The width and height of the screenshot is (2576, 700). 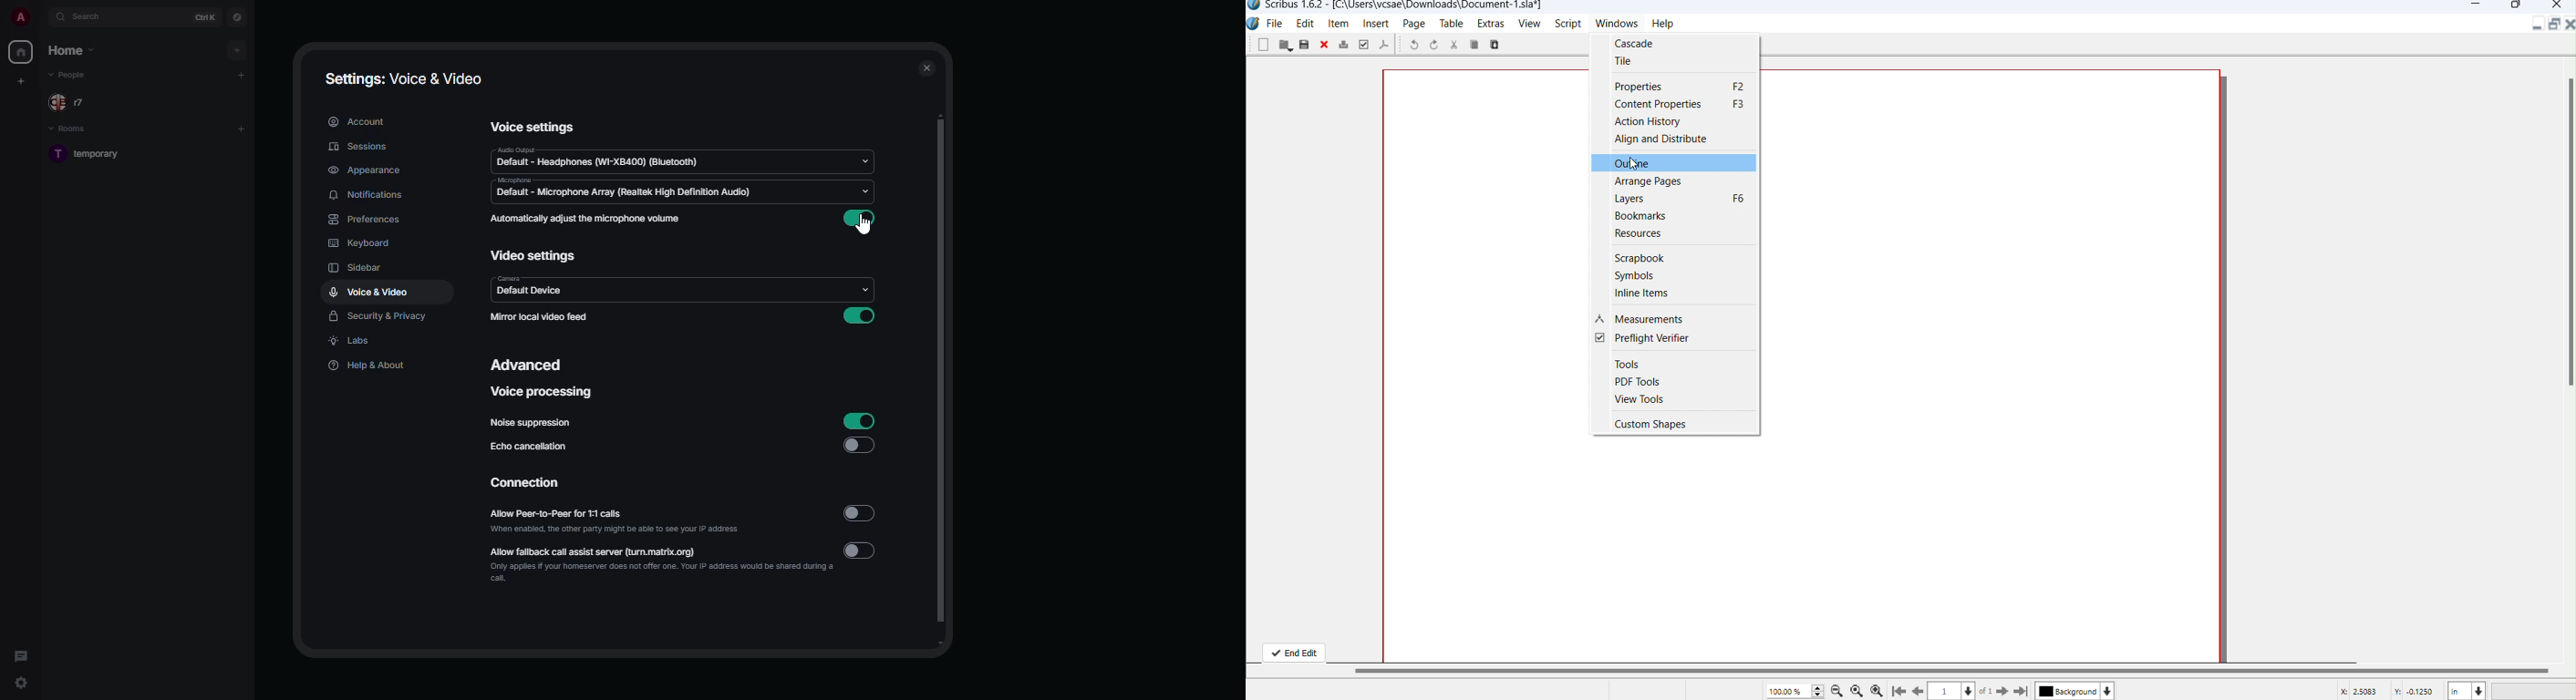 I want to click on quick settings, so click(x=20, y=678).